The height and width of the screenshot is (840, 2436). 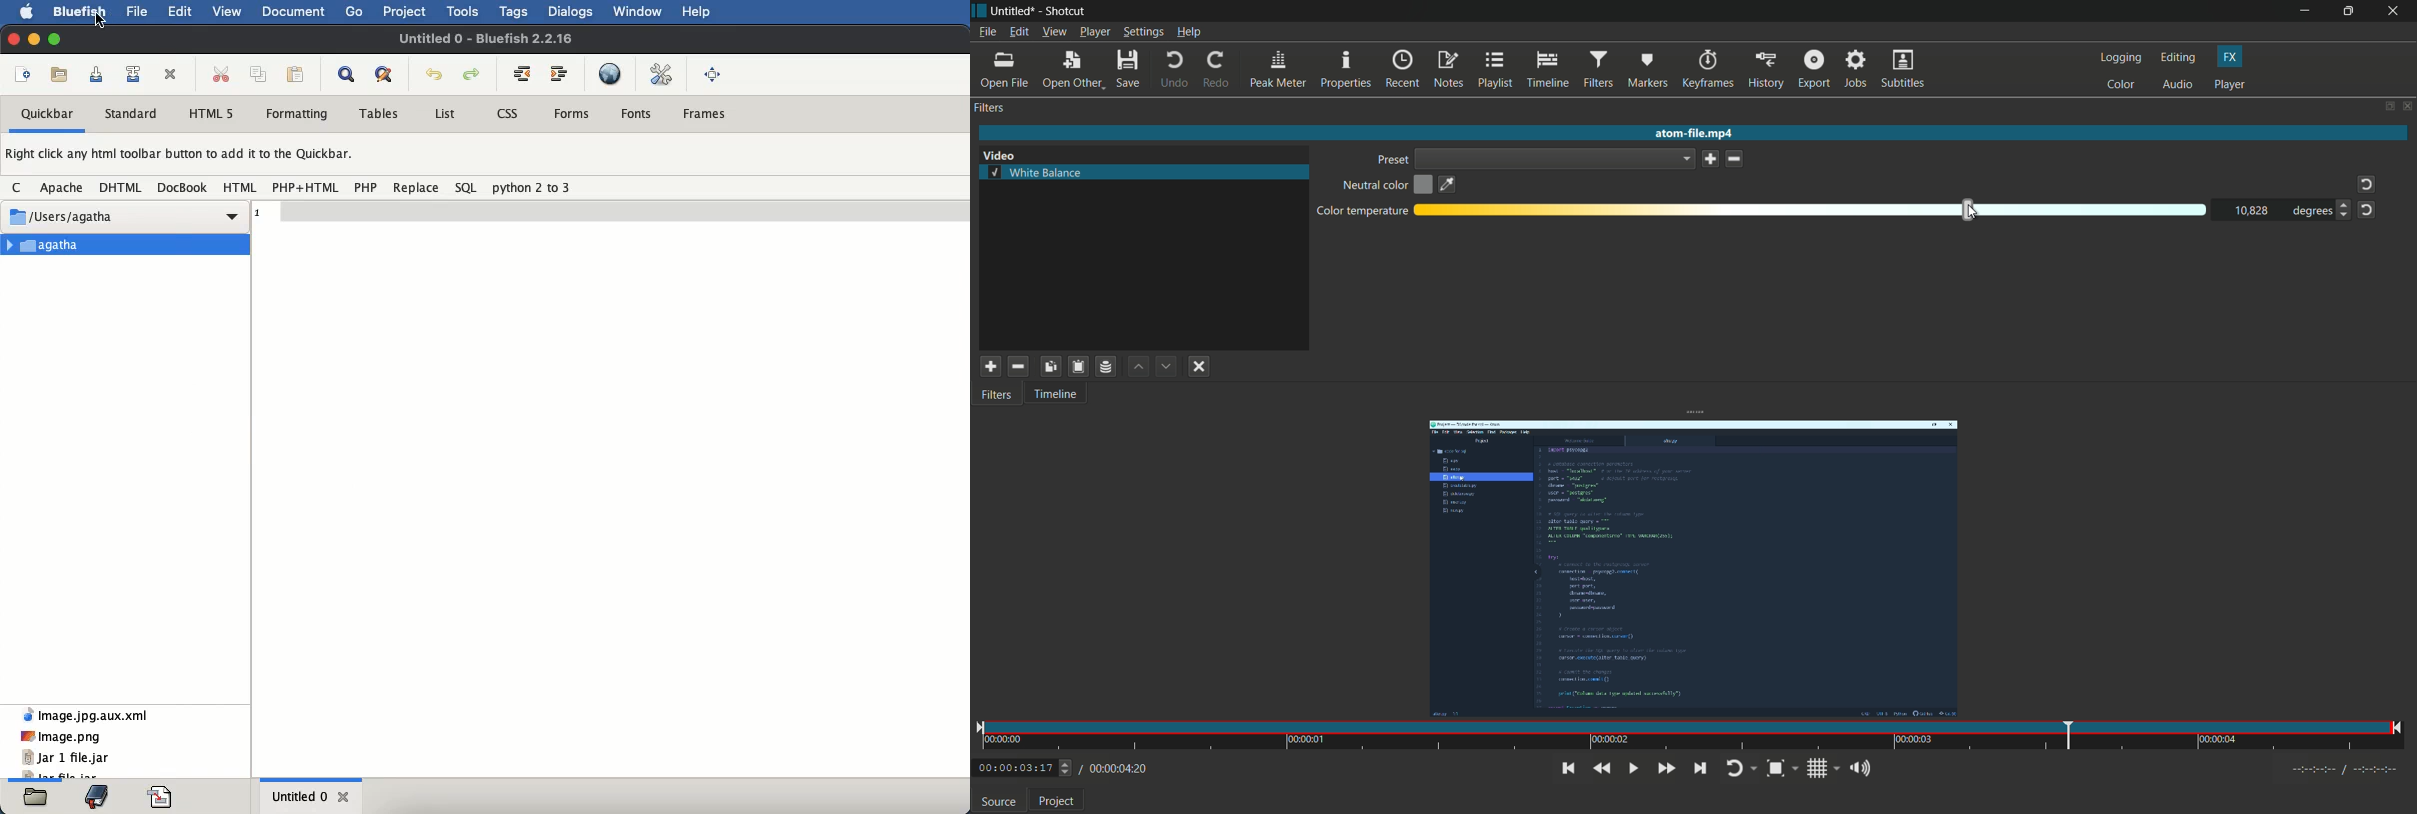 What do you see at coordinates (1138, 367) in the screenshot?
I see `move filter up` at bounding box center [1138, 367].